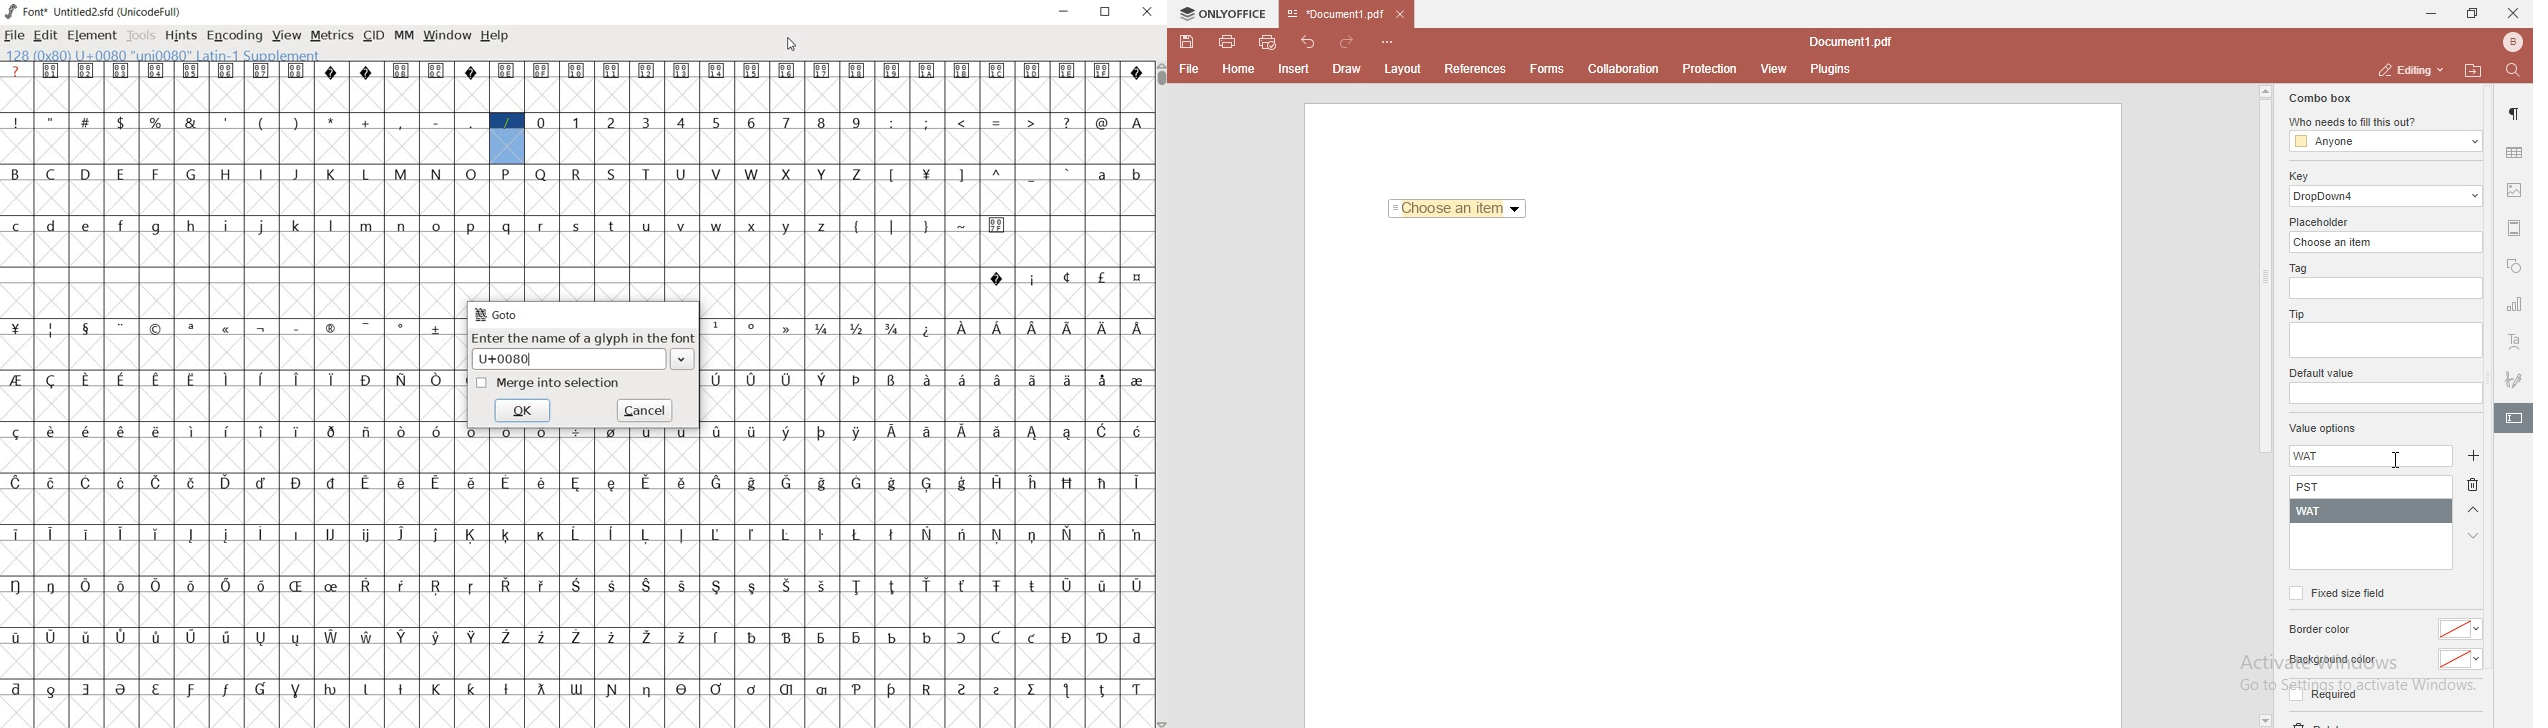 The width and height of the screenshot is (2548, 728). I want to click on glyph, so click(753, 637).